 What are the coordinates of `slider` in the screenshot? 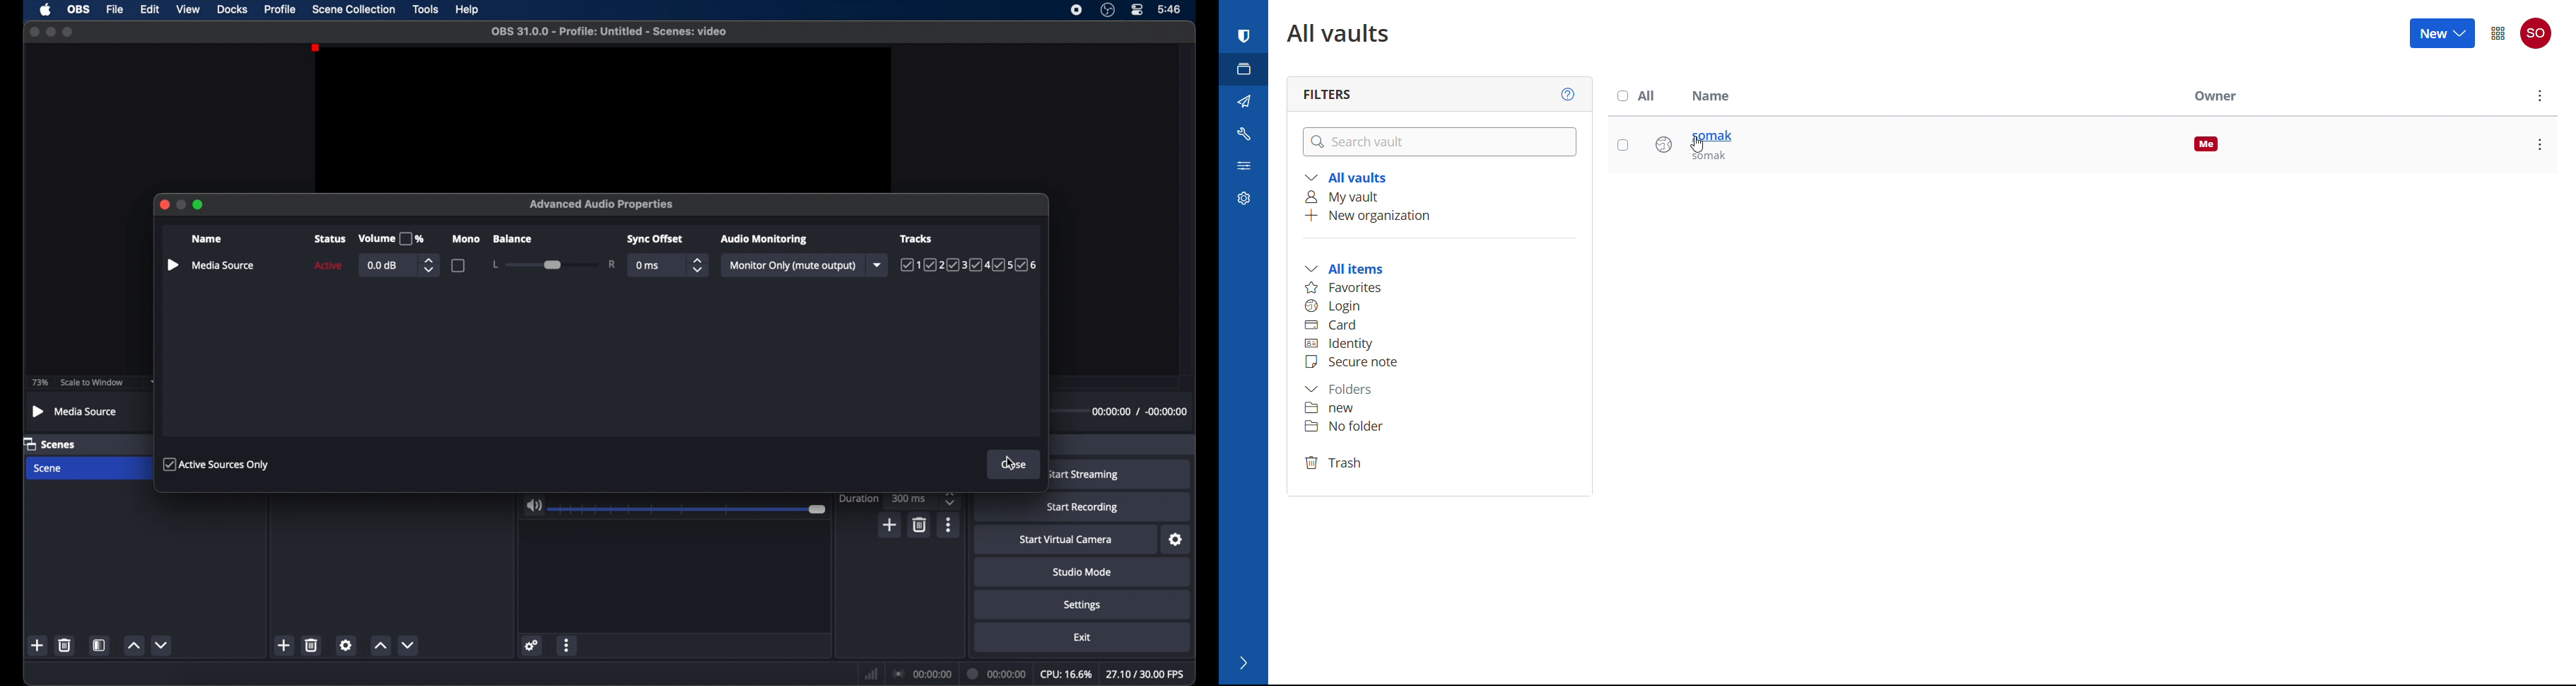 It's located at (554, 264).